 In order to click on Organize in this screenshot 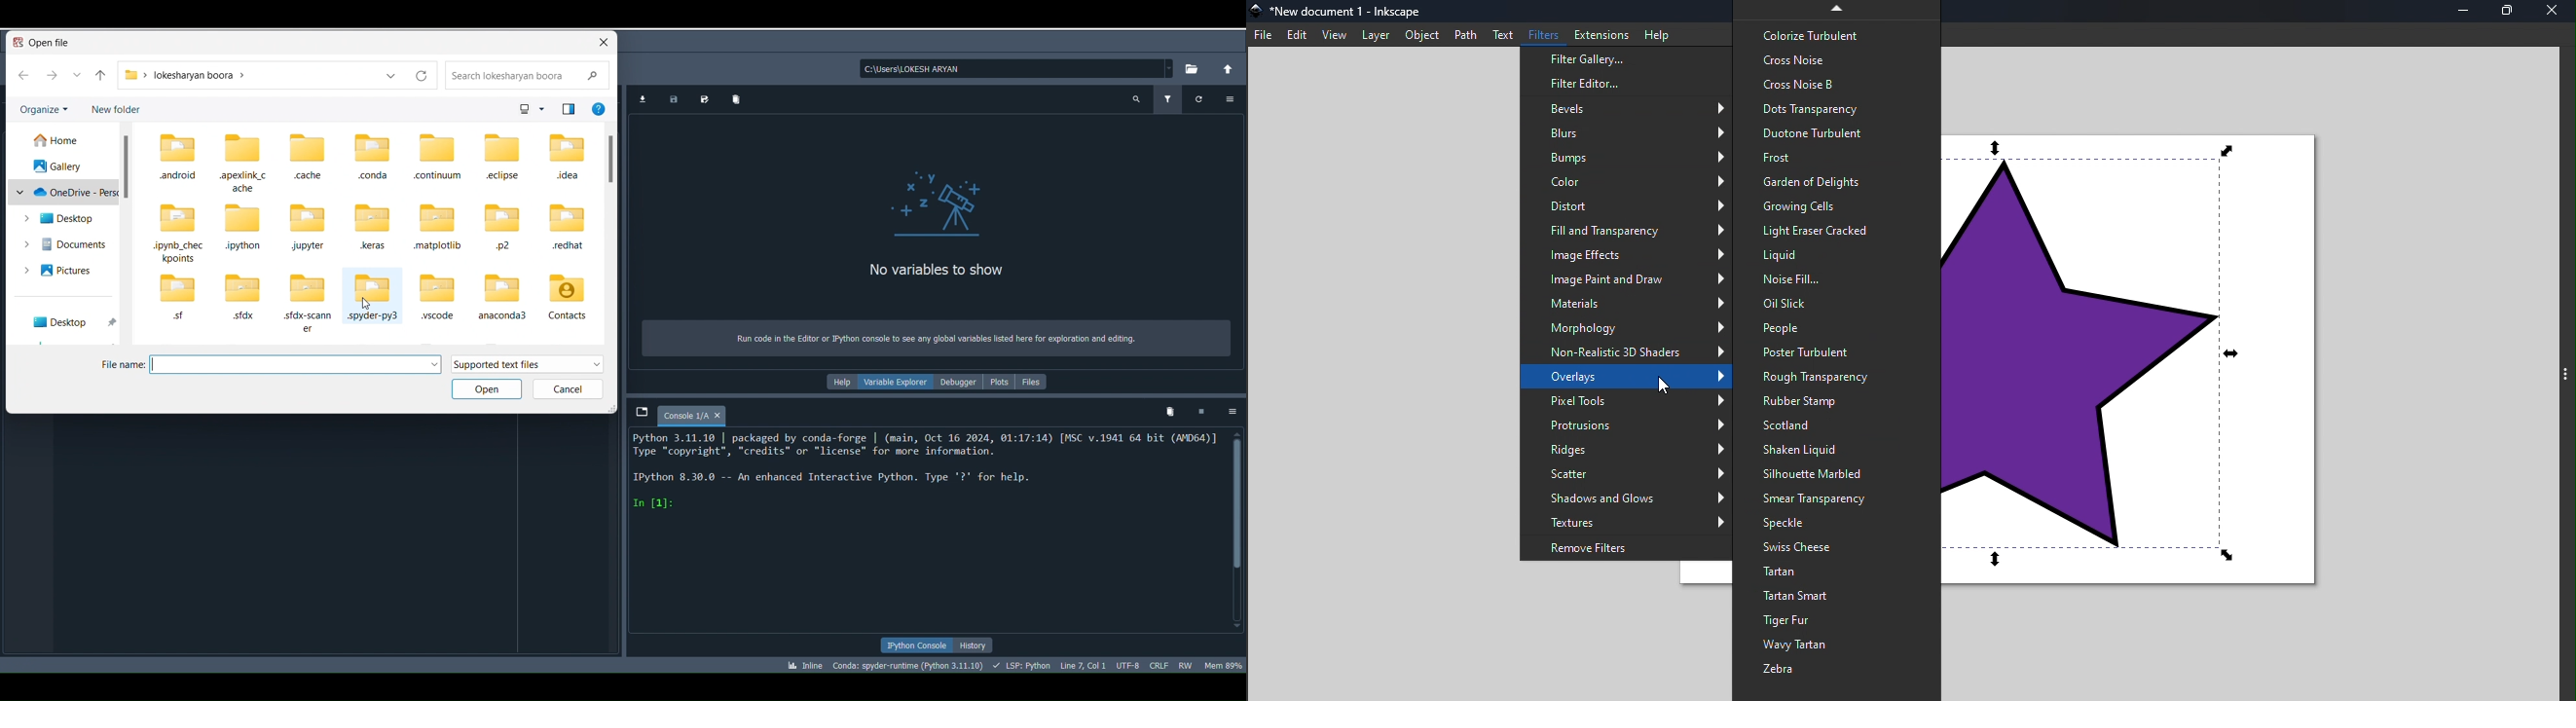, I will do `click(44, 110)`.